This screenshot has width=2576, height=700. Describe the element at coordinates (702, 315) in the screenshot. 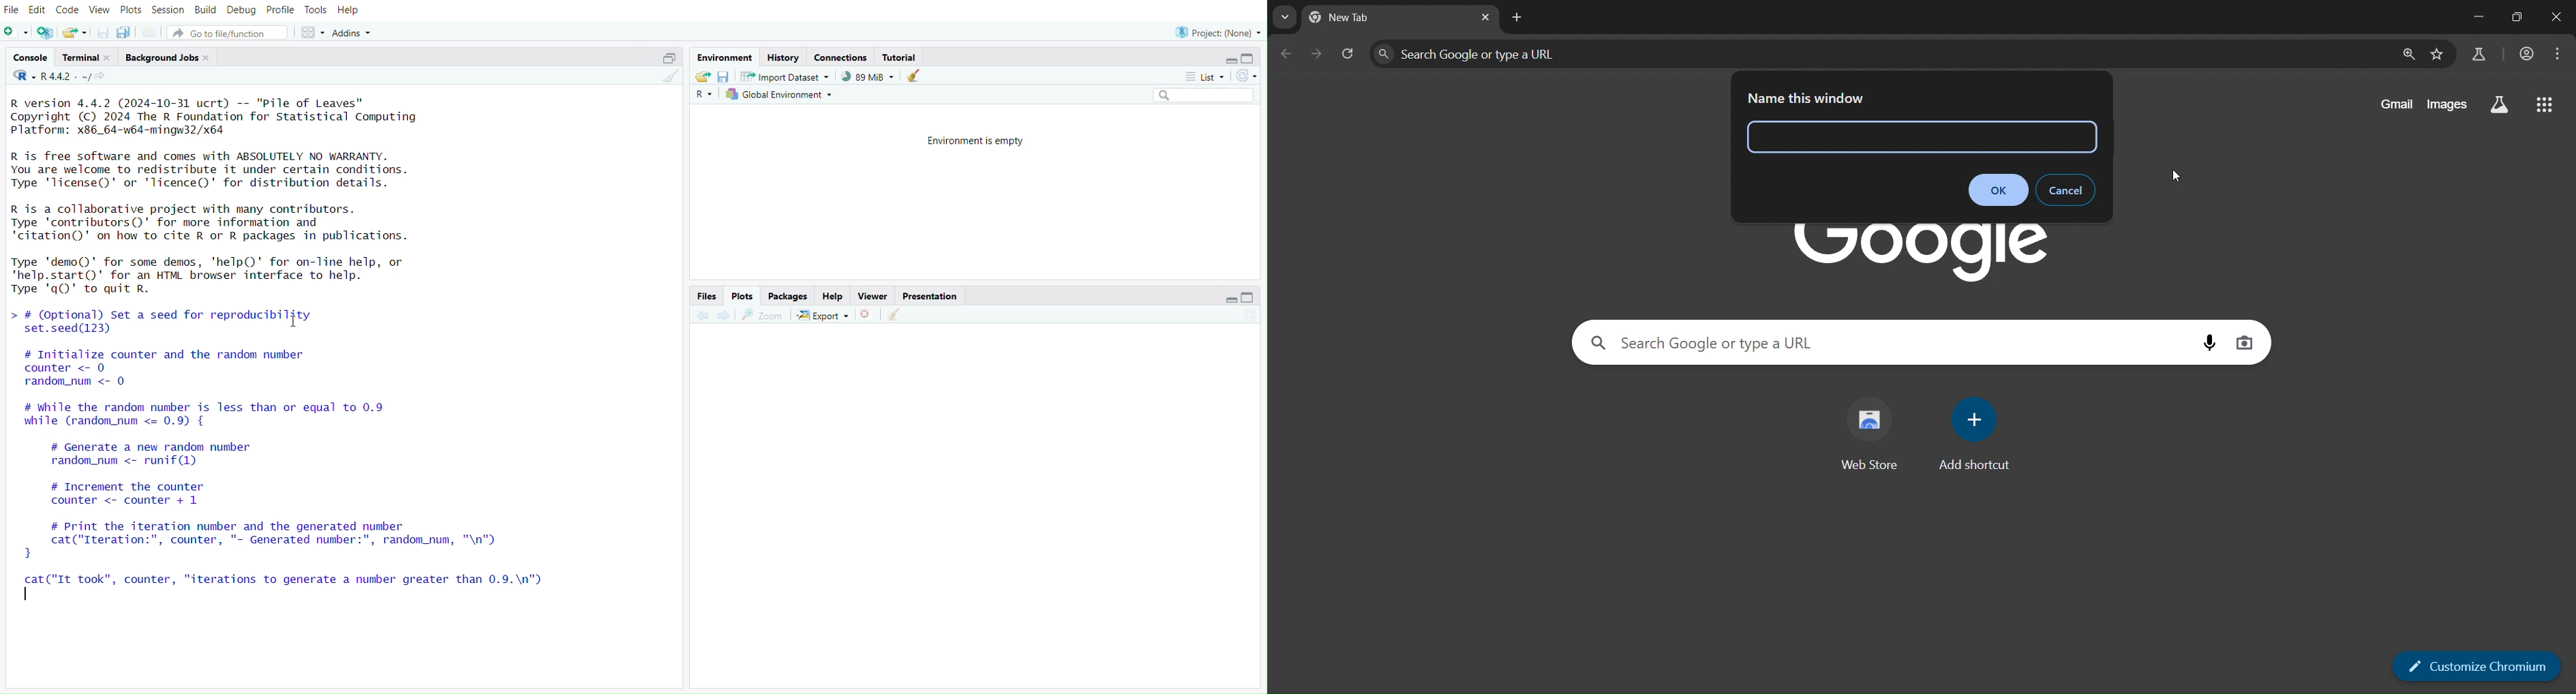

I see `Go back to the previous source location (Ctrl + F9)` at that location.